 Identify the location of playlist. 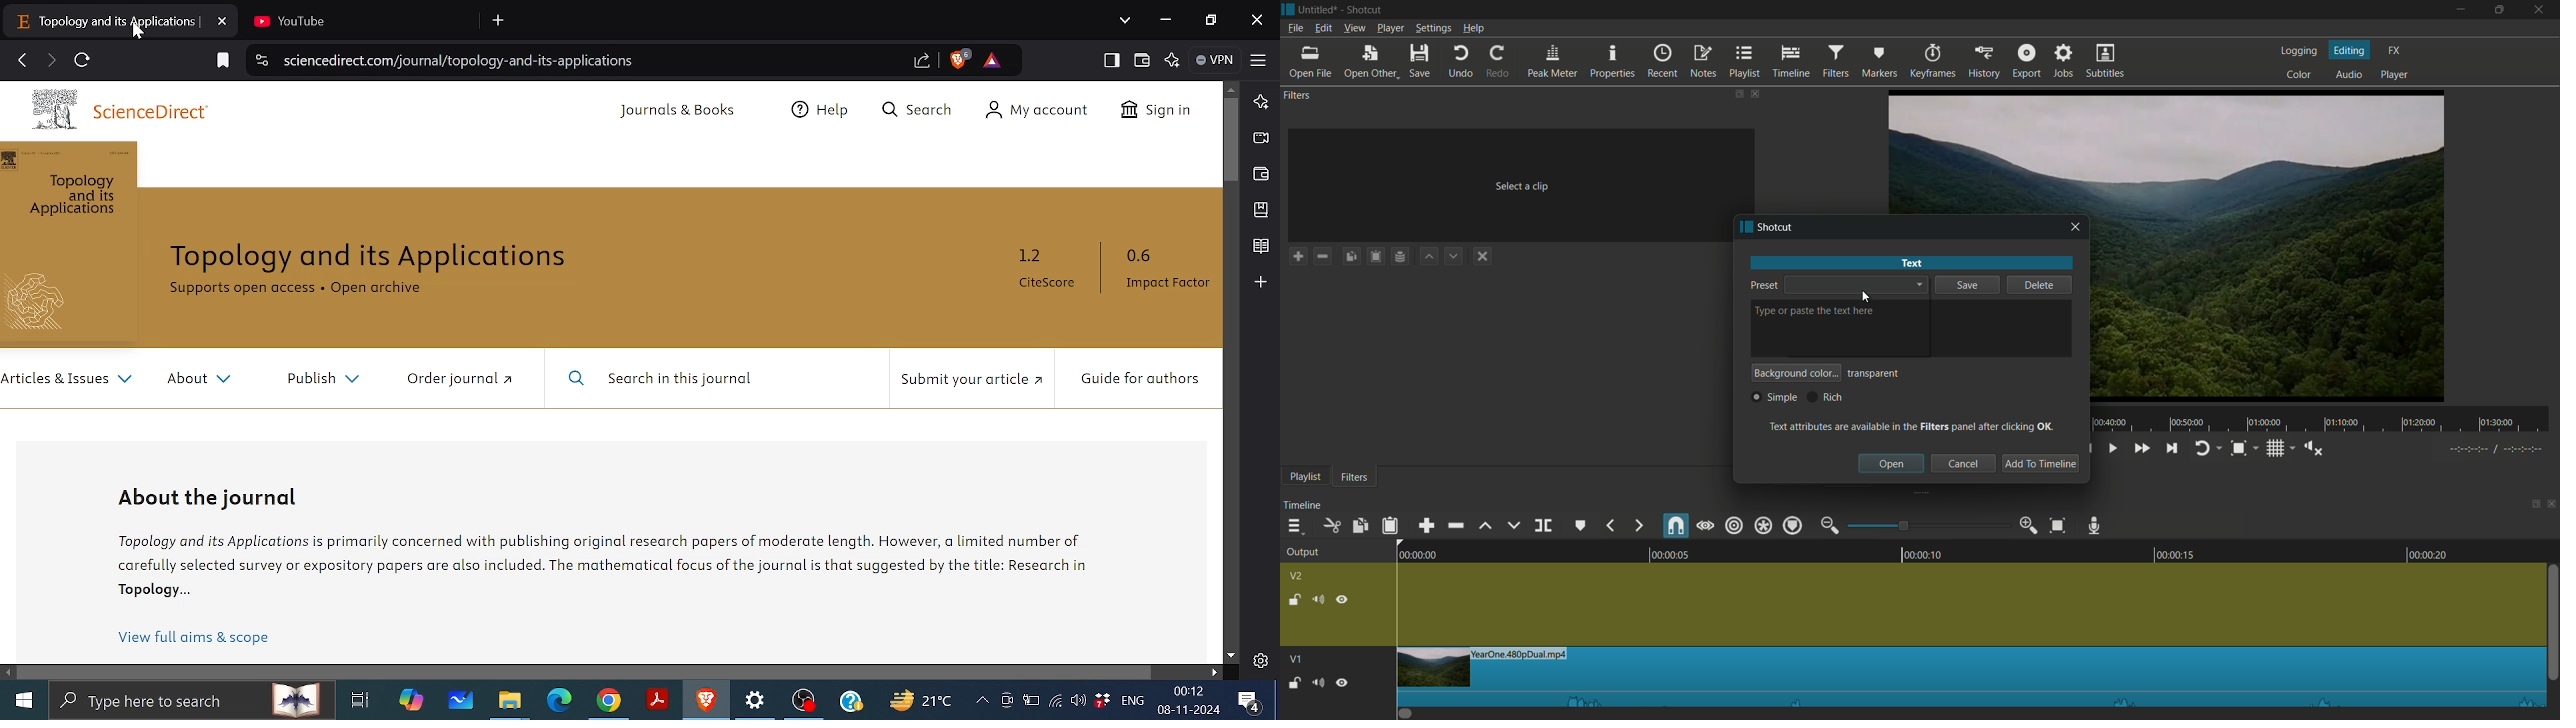
(1305, 476).